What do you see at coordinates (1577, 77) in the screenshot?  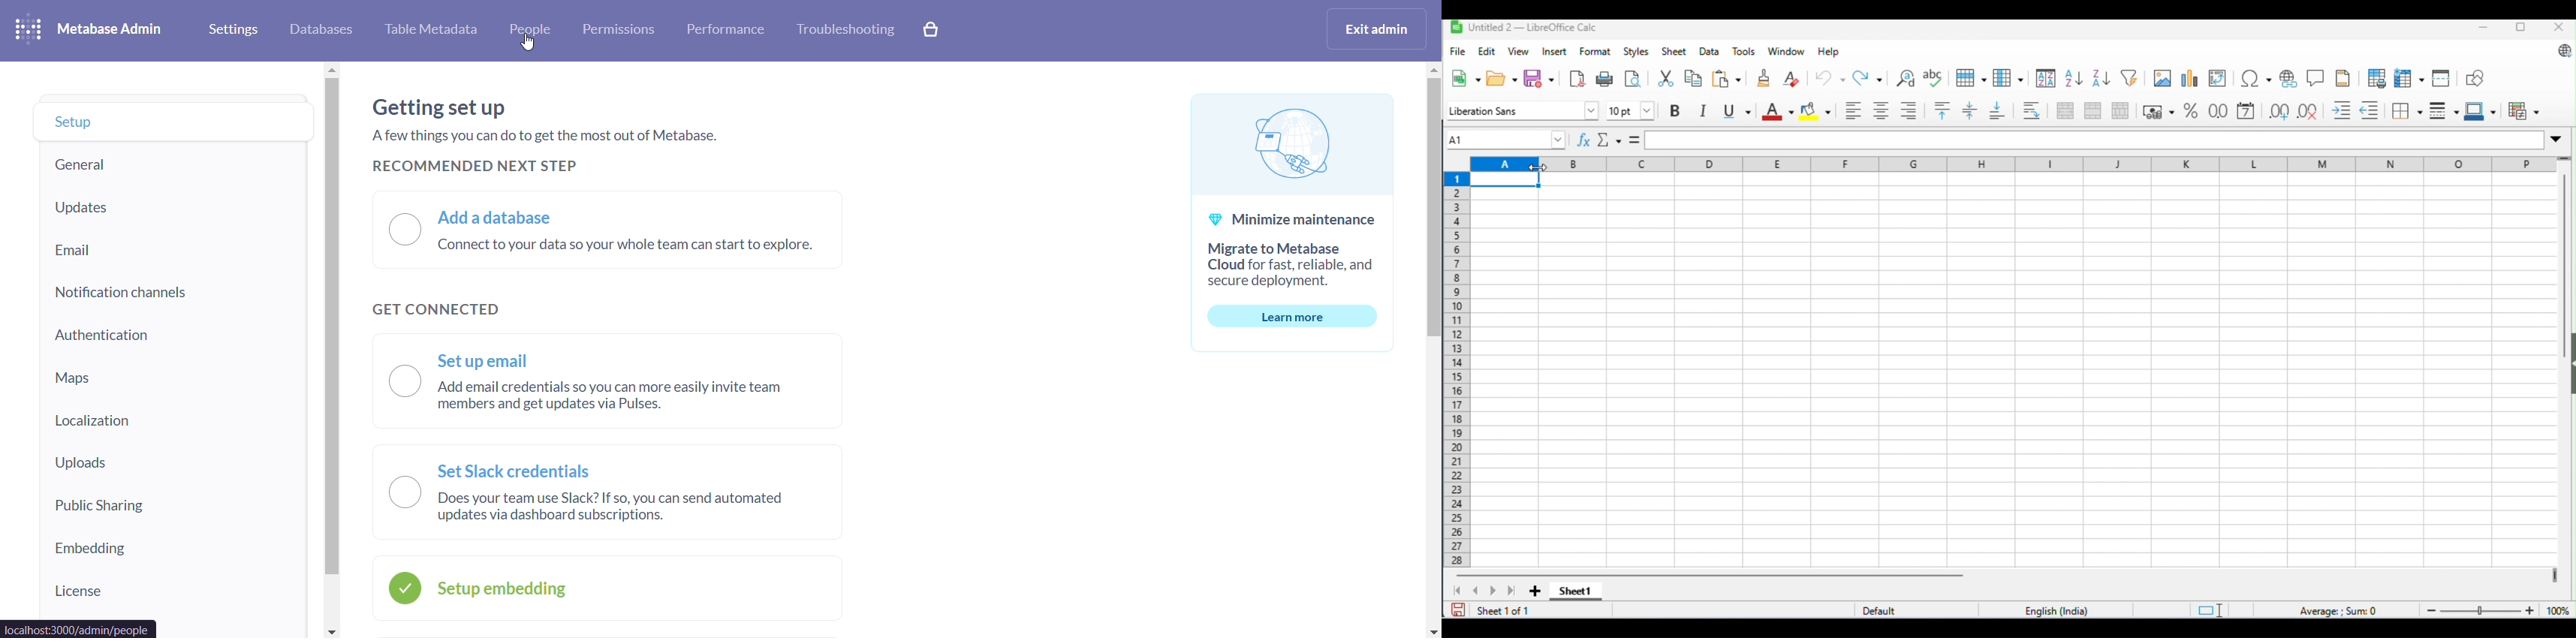 I see `export as pdf` at bounding box center [1577, 77].